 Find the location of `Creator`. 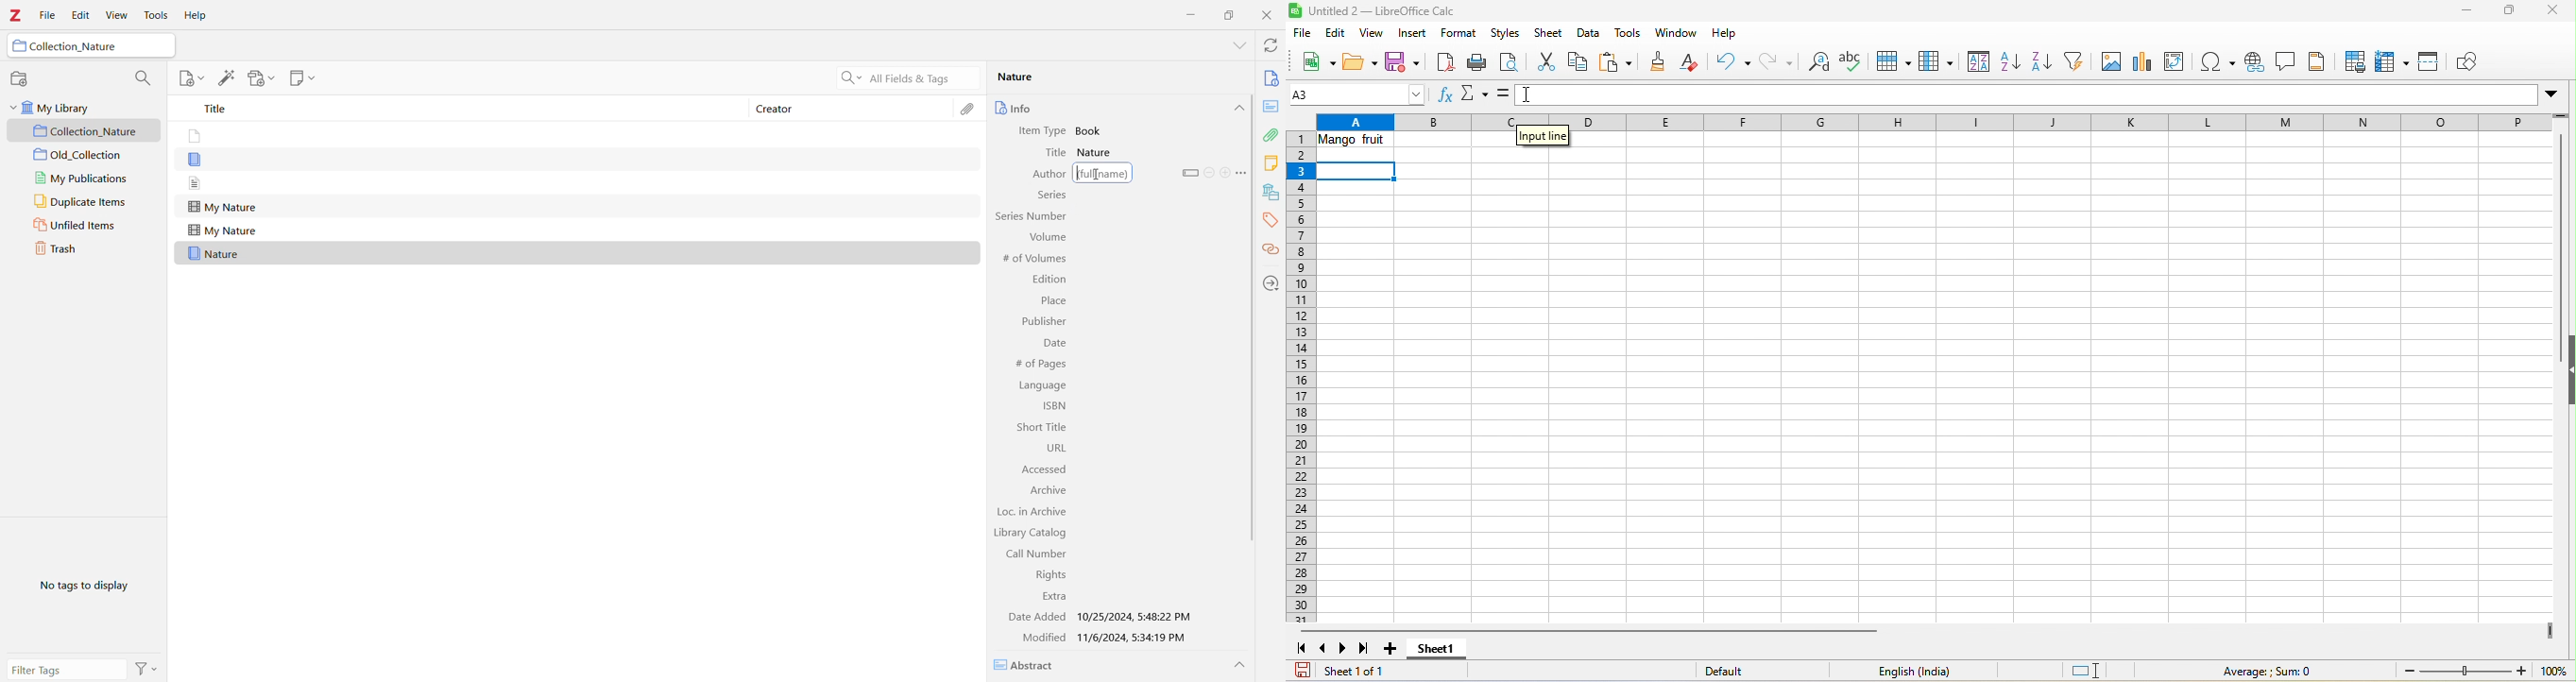

Creator is located at coordinates (852, 107).